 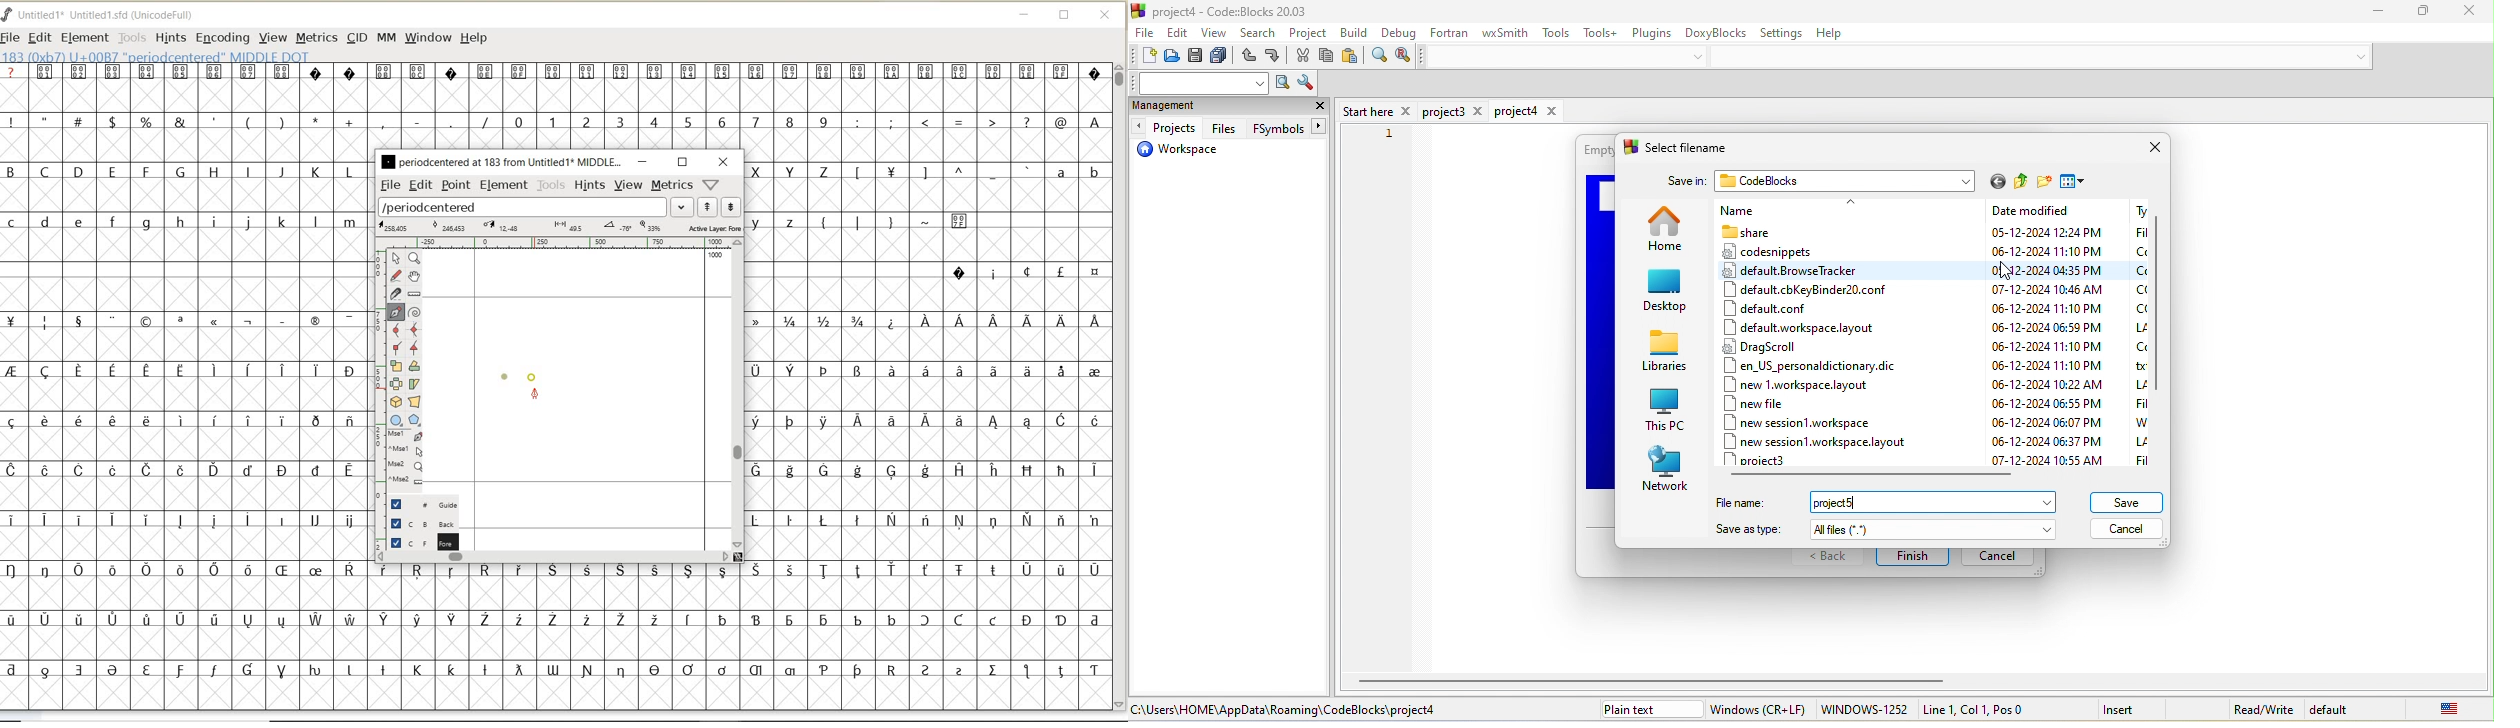 I want to click on network, so click(x=1666, y=466).